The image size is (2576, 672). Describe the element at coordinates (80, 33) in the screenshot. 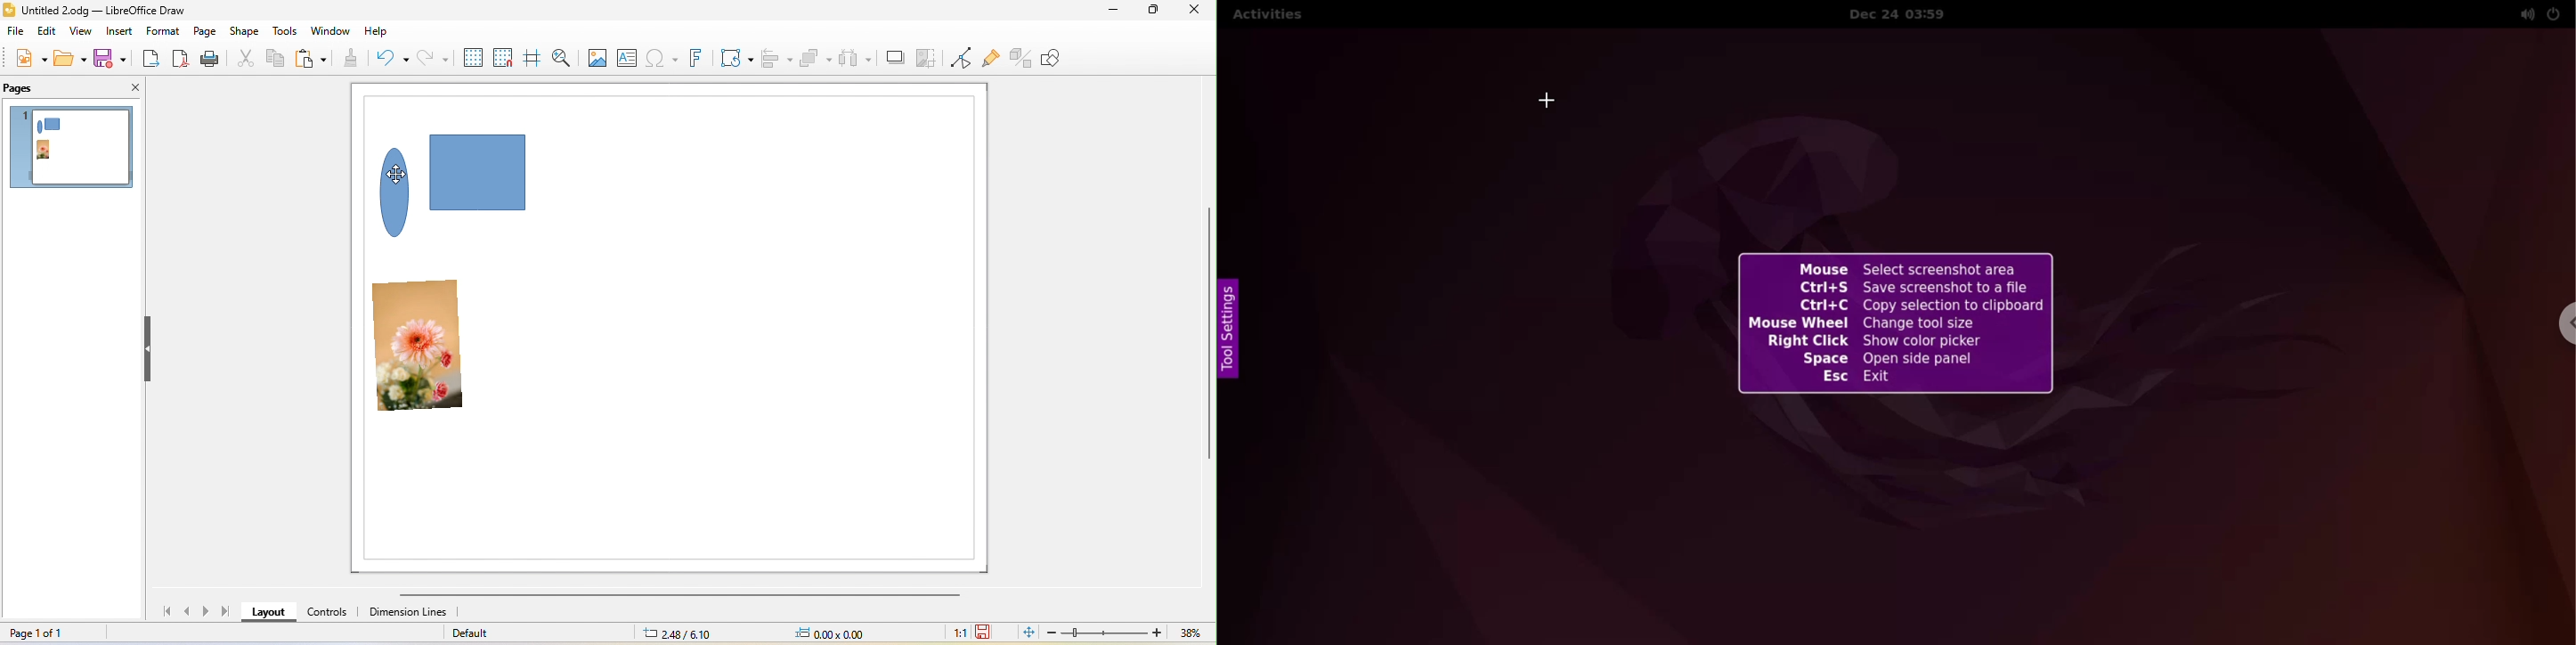

I see `view` at that location.